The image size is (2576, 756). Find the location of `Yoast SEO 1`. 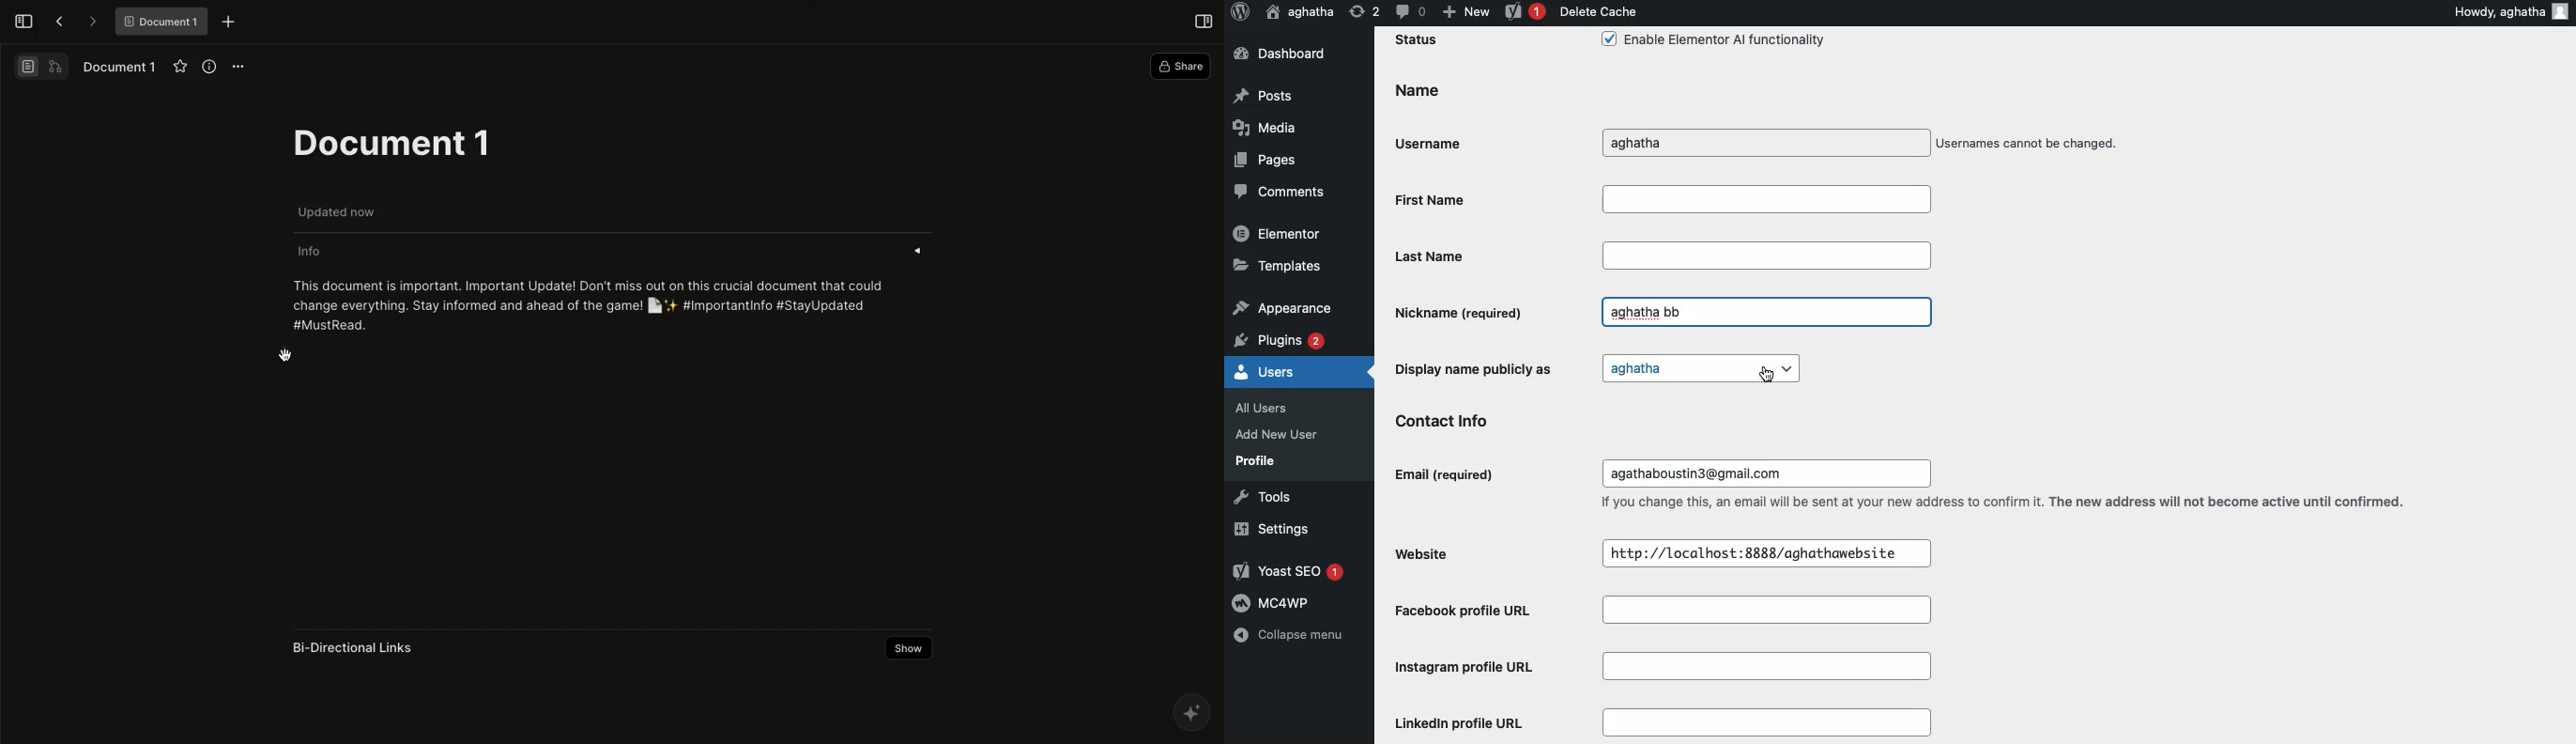

Yoast SEO 1 is located at coordinates (1292, 572).